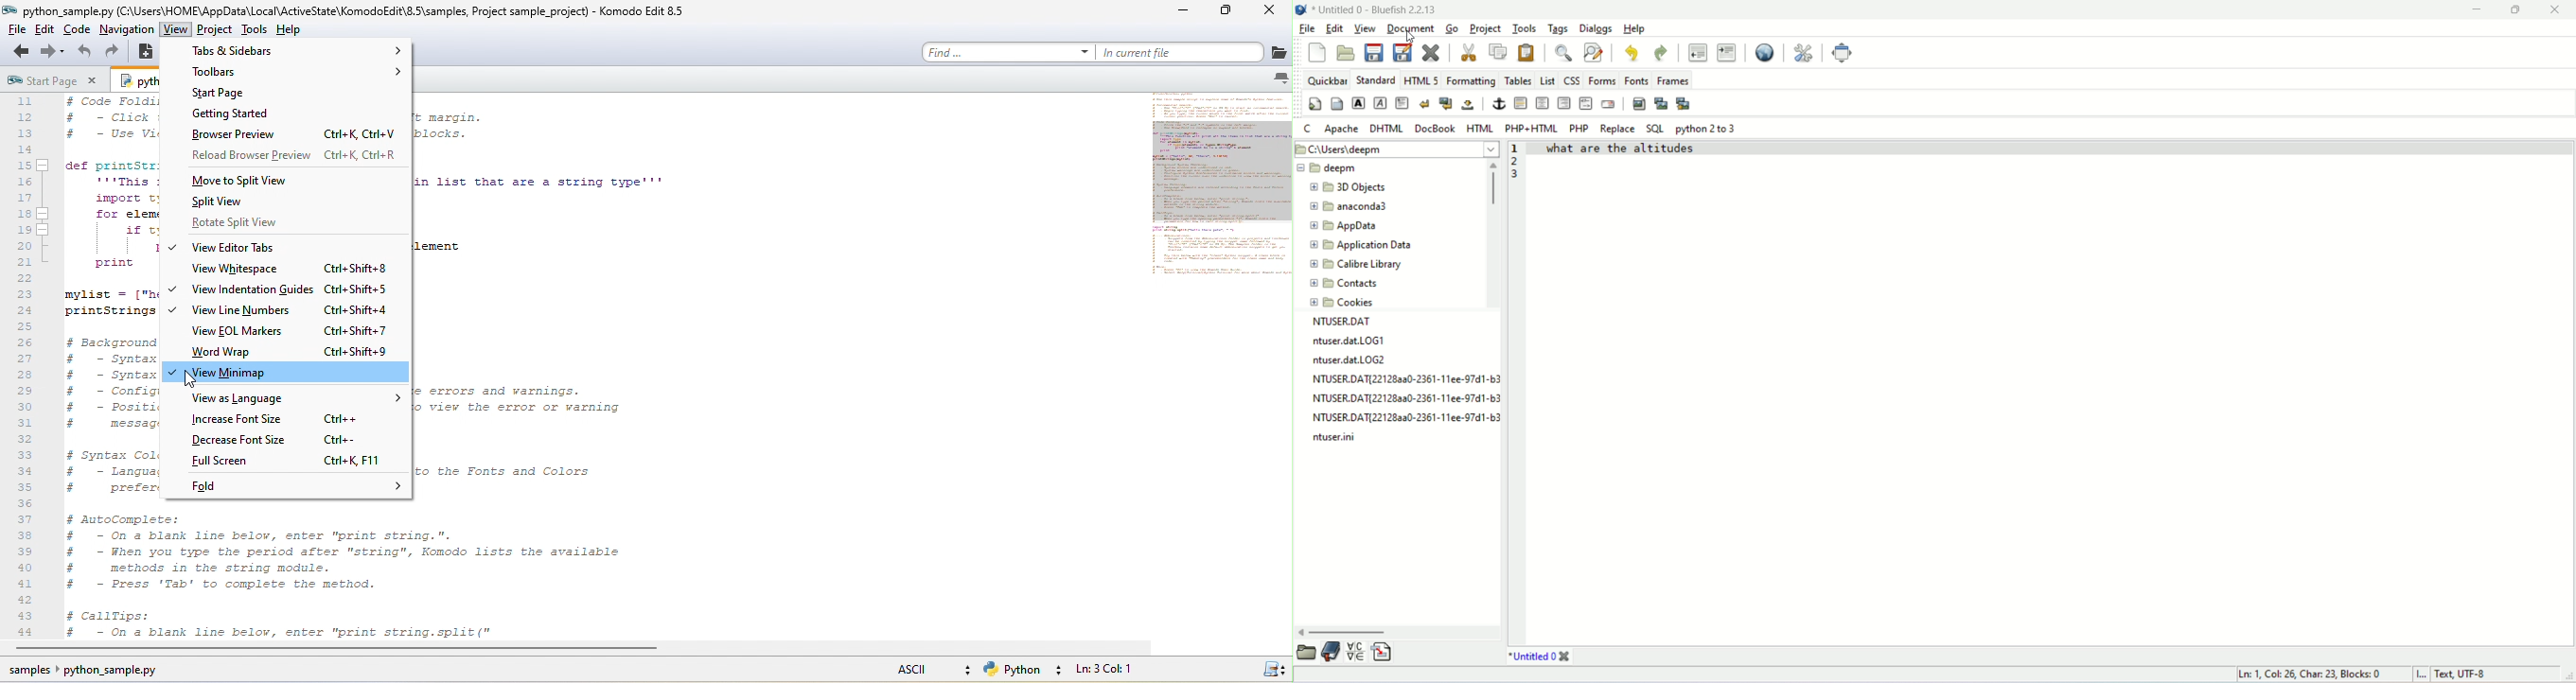  What do you see at coordinates (1356, 266) in the screenshot?
I see `calibre` at bounding box center [1356, 266].